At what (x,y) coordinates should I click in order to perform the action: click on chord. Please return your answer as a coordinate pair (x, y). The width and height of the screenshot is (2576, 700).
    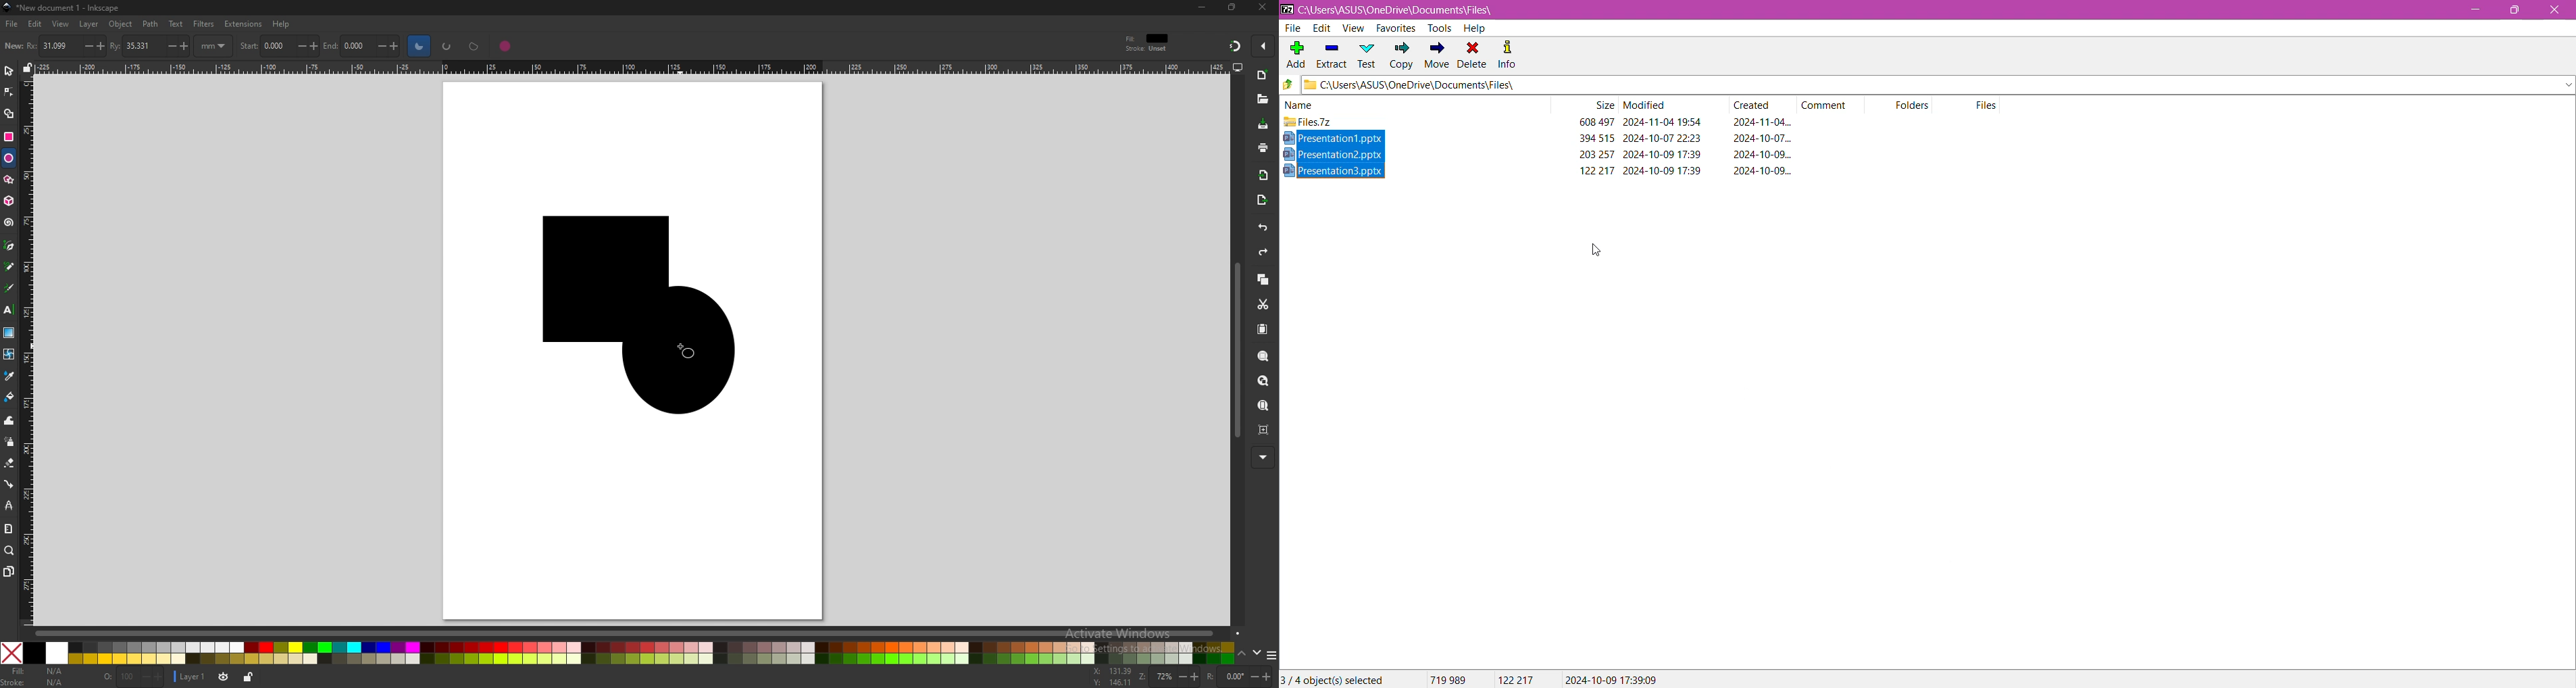
    Looking at the image, I should click on (476, 46).